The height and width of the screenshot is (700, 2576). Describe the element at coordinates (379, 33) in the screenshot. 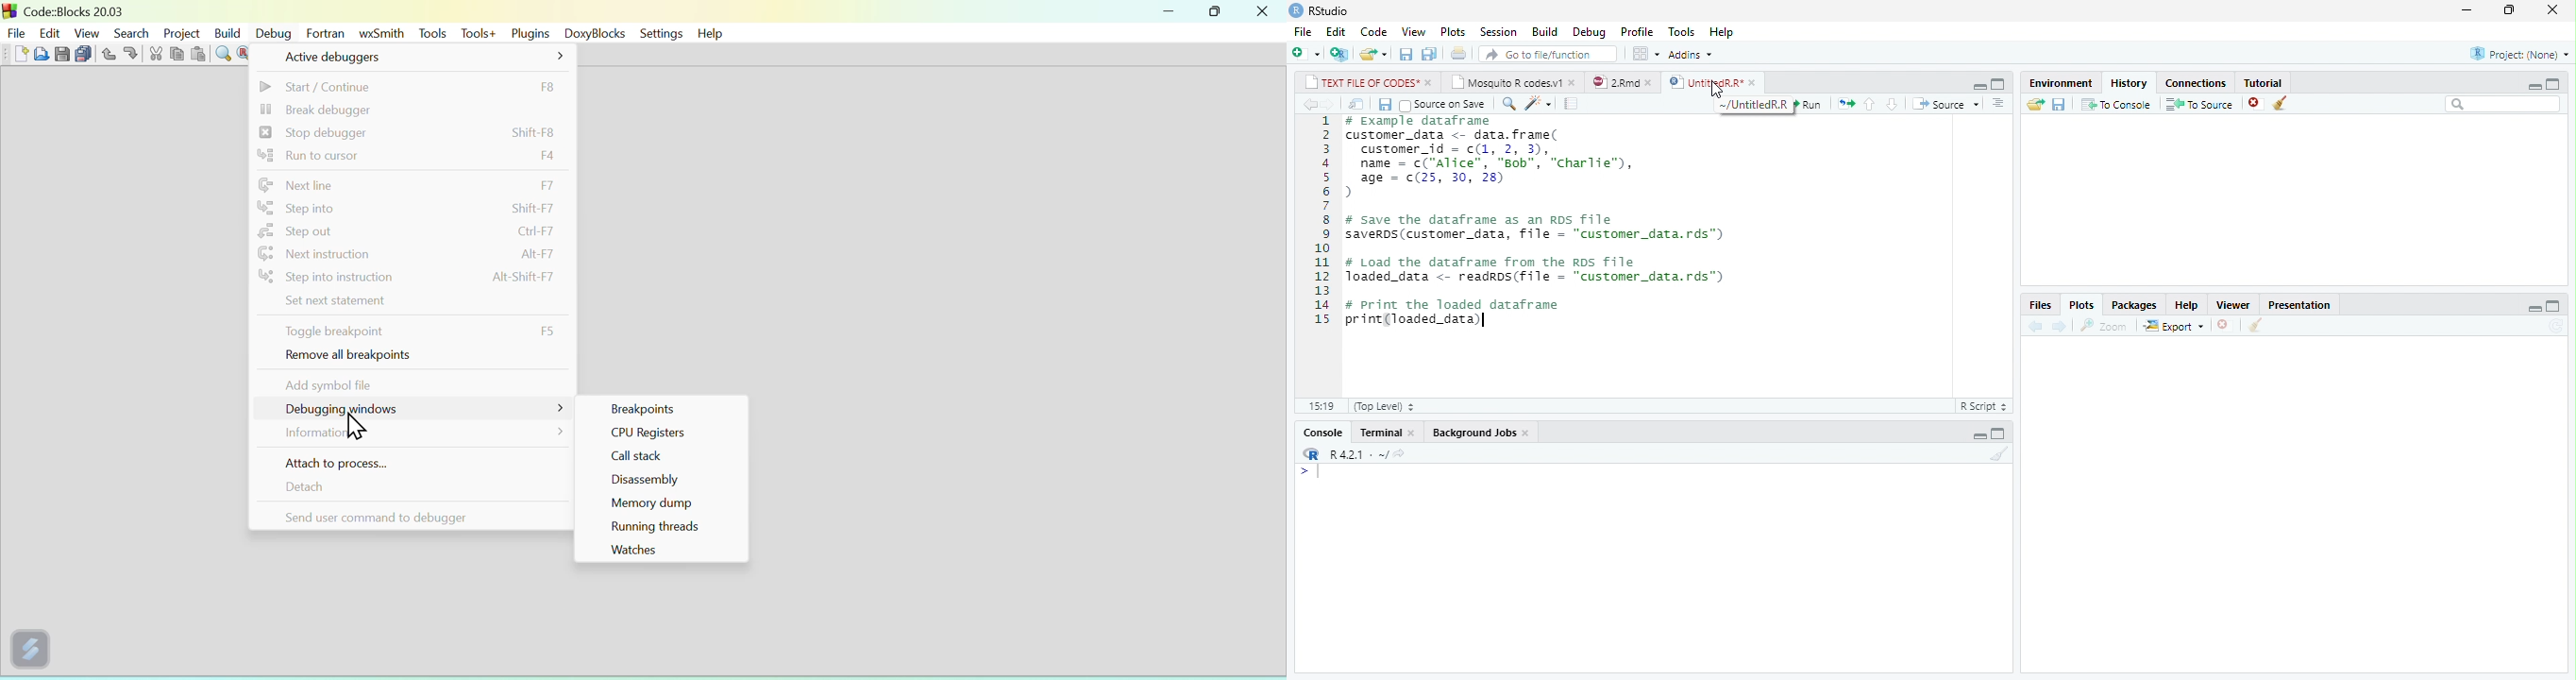

I see `wxSmith` at that location.